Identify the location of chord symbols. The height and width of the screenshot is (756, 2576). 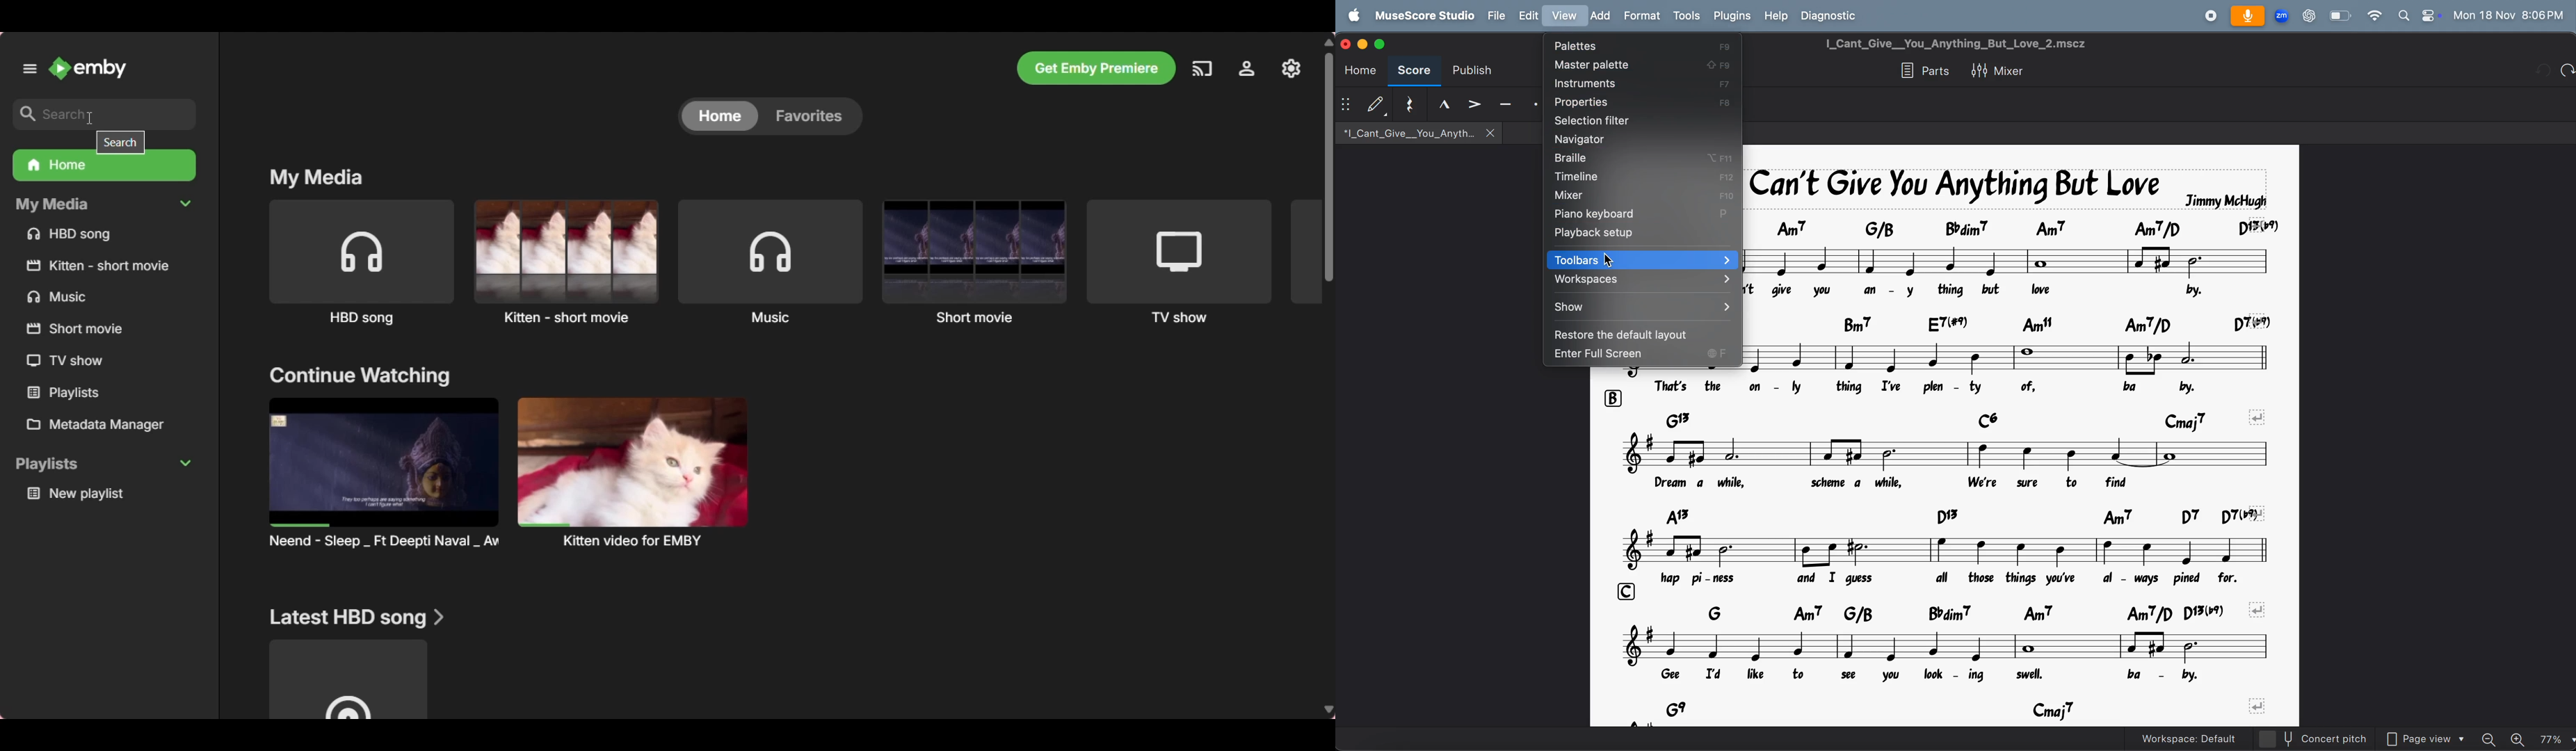
(1953, 517).